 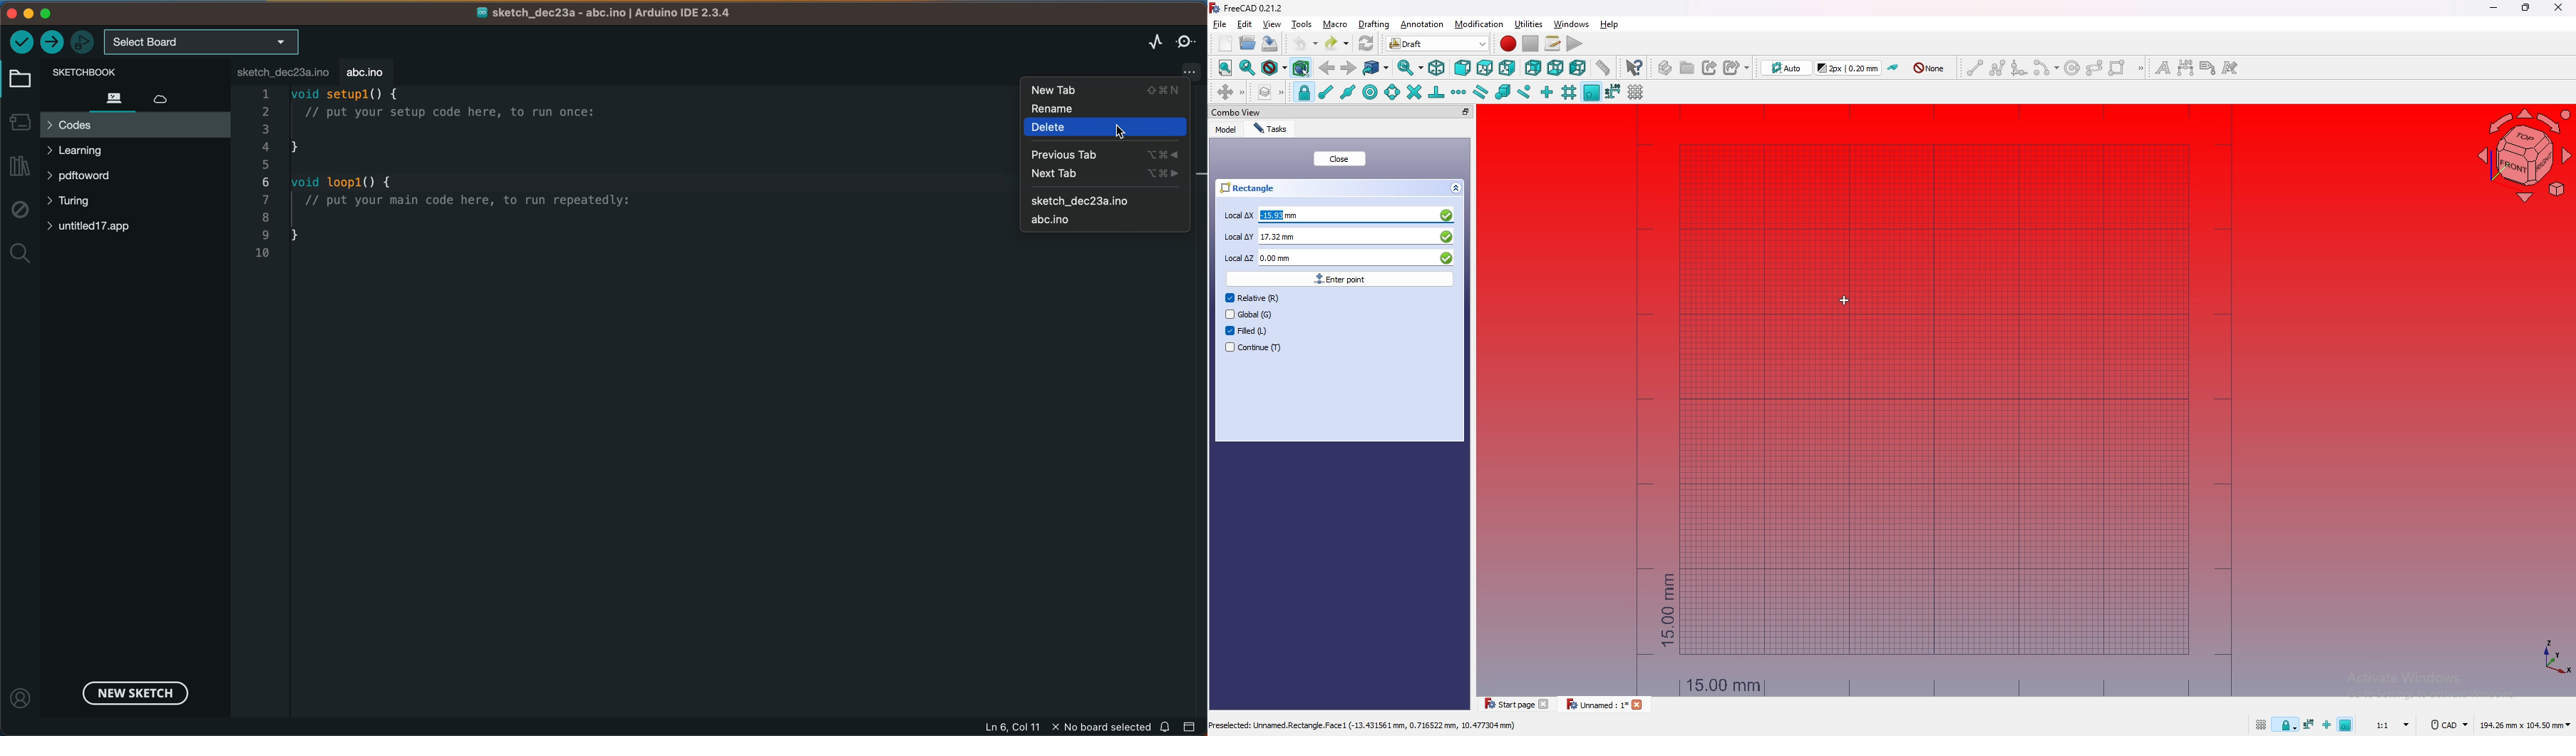 What do you see at coordinates (1274, 68) in the screenshot?
I see `draw style` at bounding box center [1274, 68].